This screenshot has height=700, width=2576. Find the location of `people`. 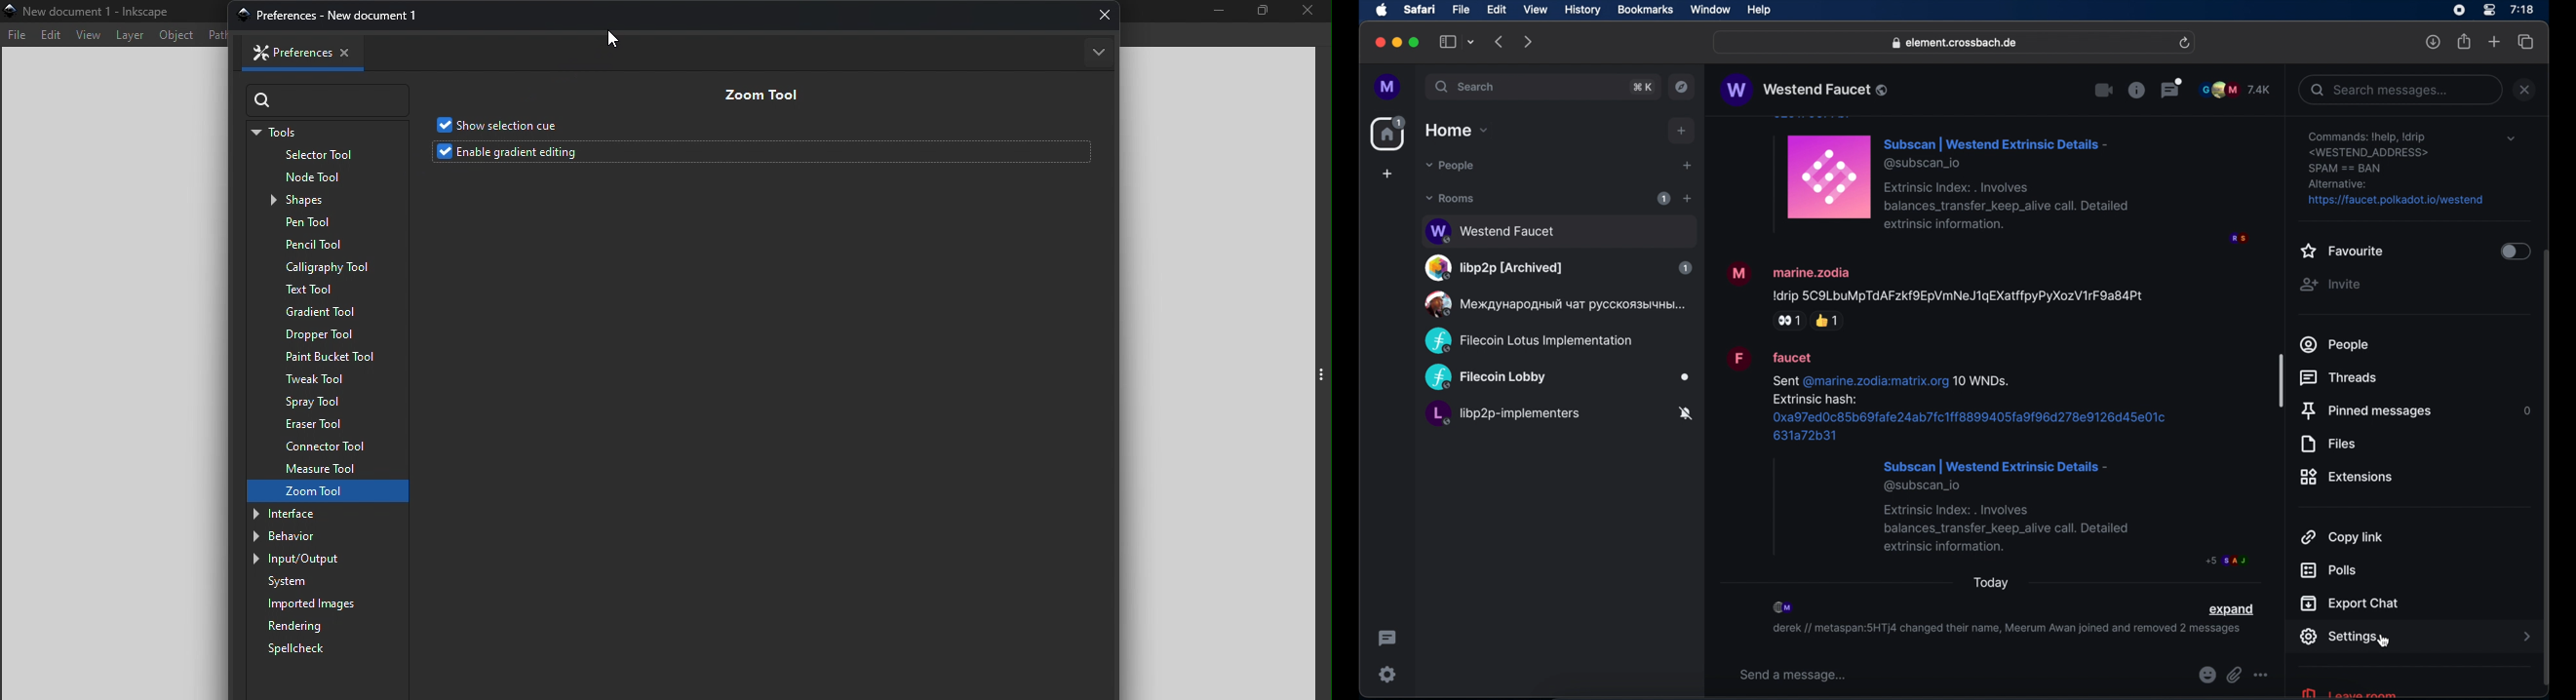

people is located at coordinates (2336, 344).